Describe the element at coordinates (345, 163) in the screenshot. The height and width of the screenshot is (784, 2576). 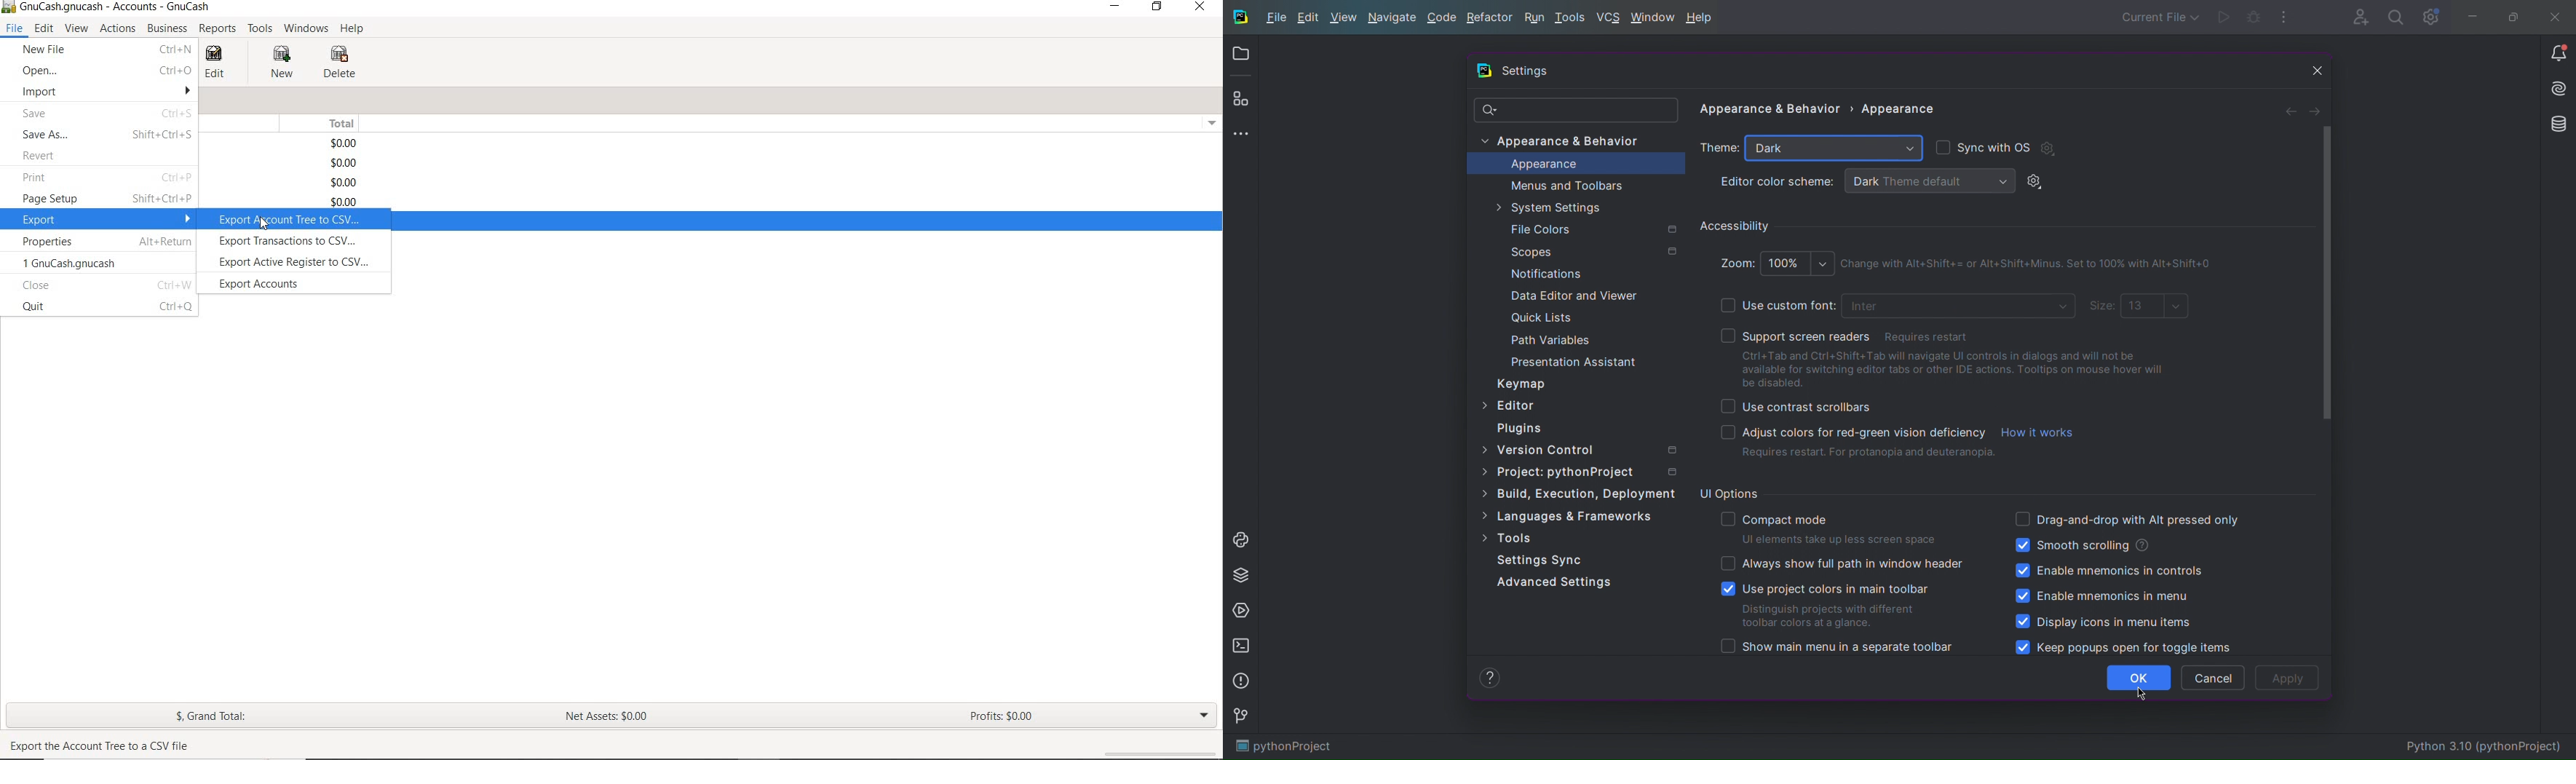
I see `$0.00` at that location.